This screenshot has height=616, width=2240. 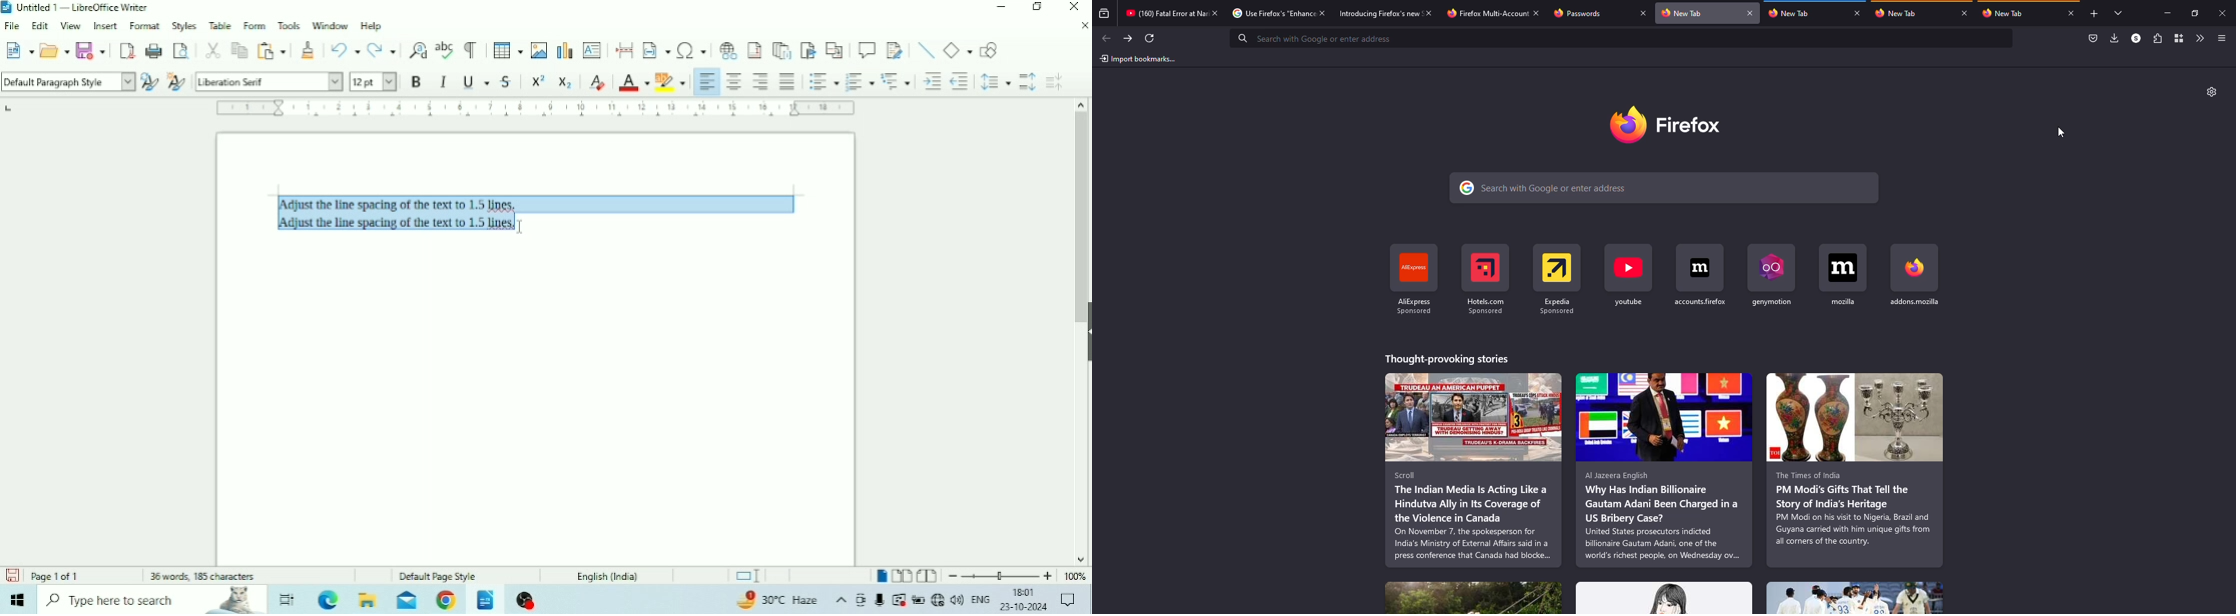 I want to click on stories, so click(x=1665, y=470).